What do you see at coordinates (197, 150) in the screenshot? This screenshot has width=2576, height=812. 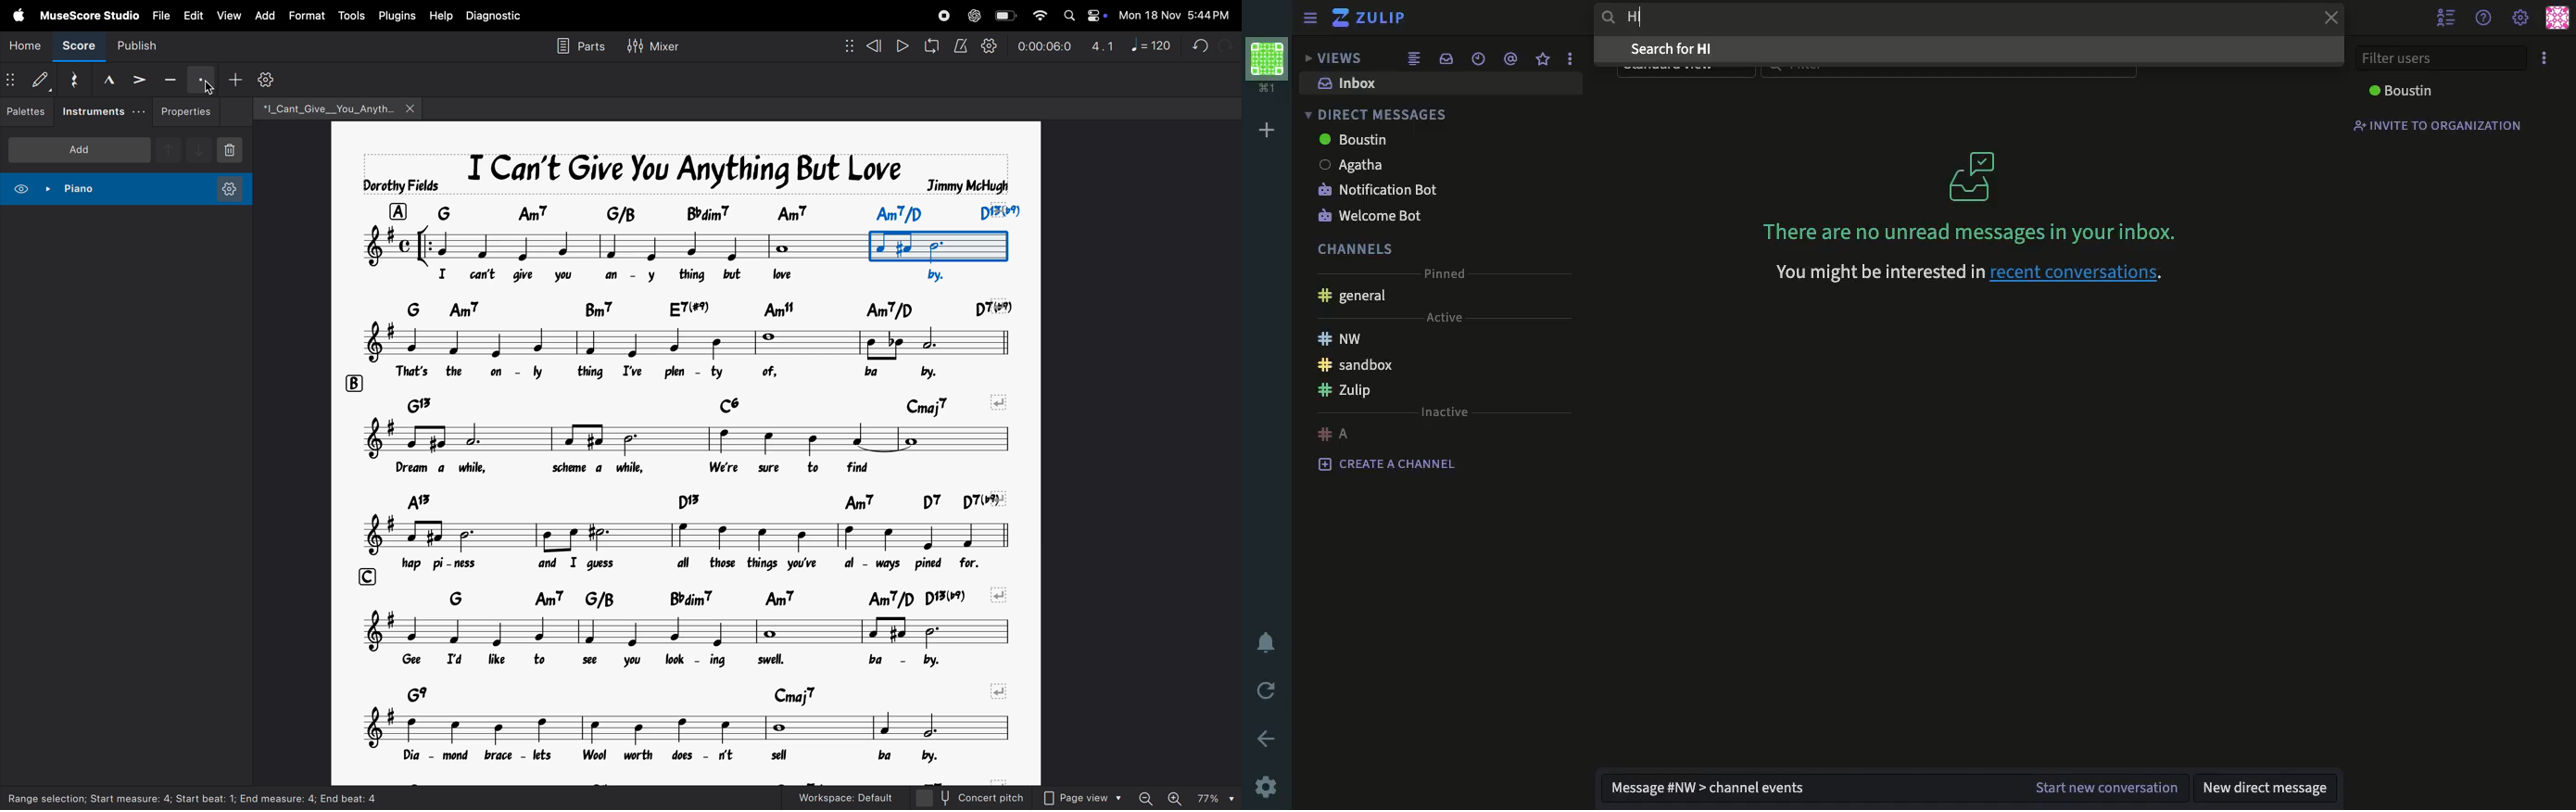 I see `downnote` at bounding box center [197, 150].